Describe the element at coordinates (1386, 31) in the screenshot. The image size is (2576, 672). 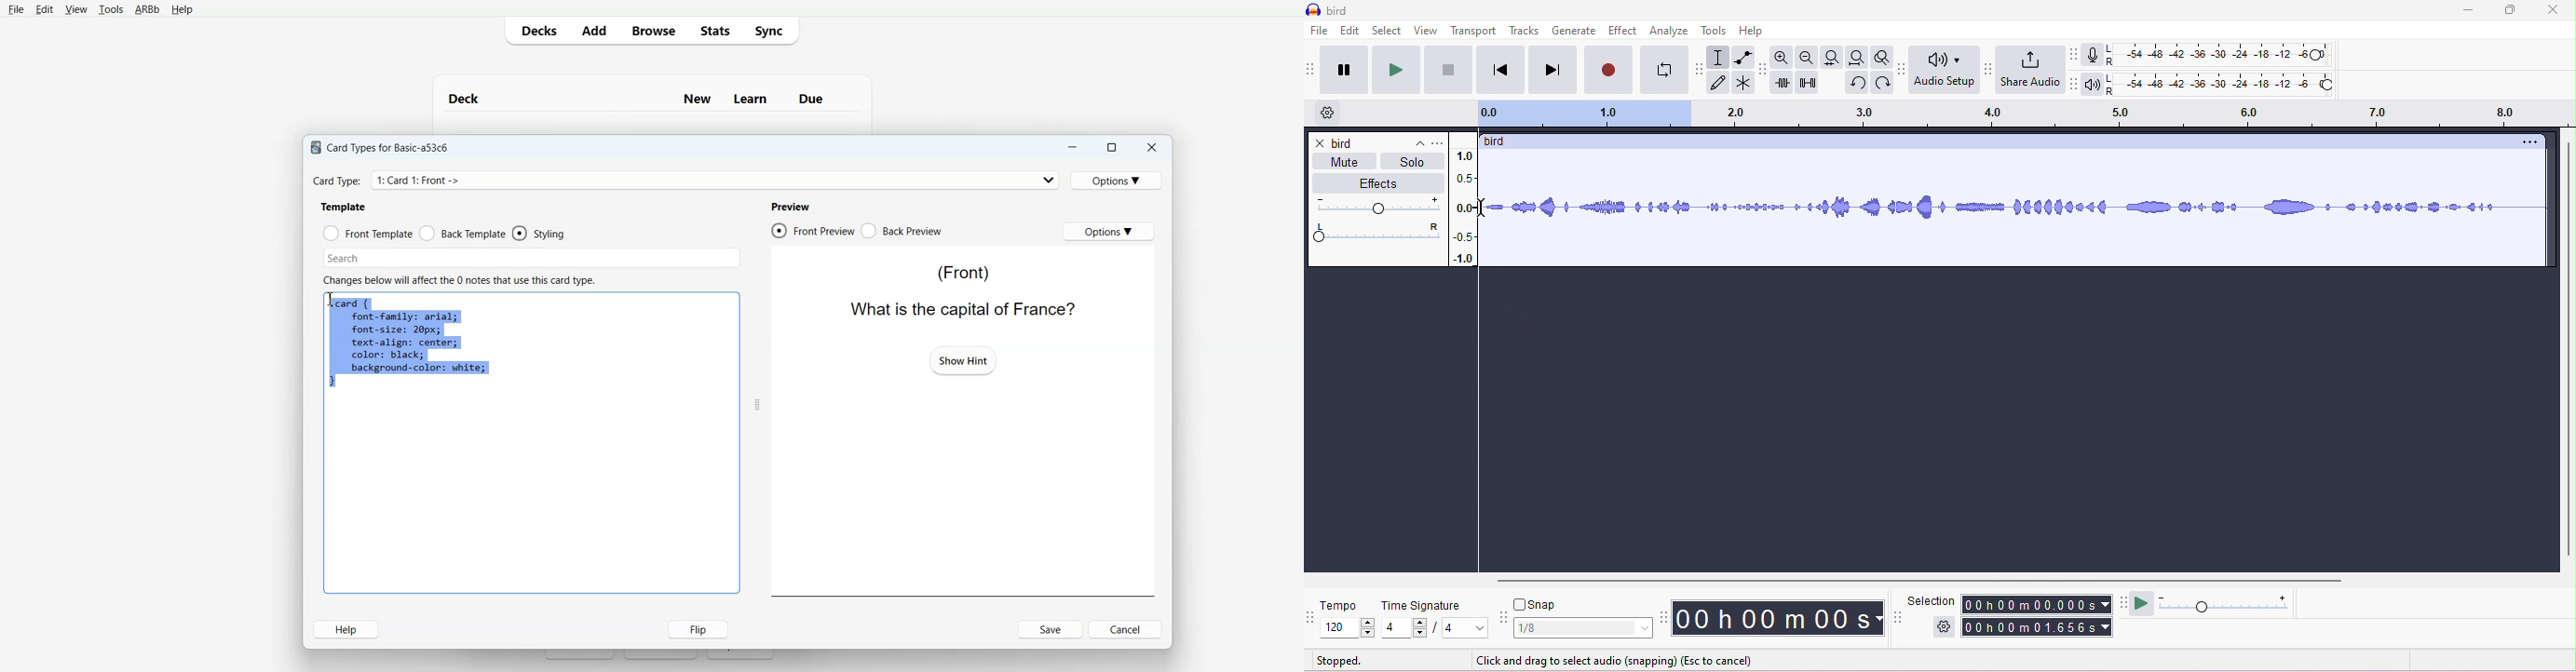
I see `select` at that location.